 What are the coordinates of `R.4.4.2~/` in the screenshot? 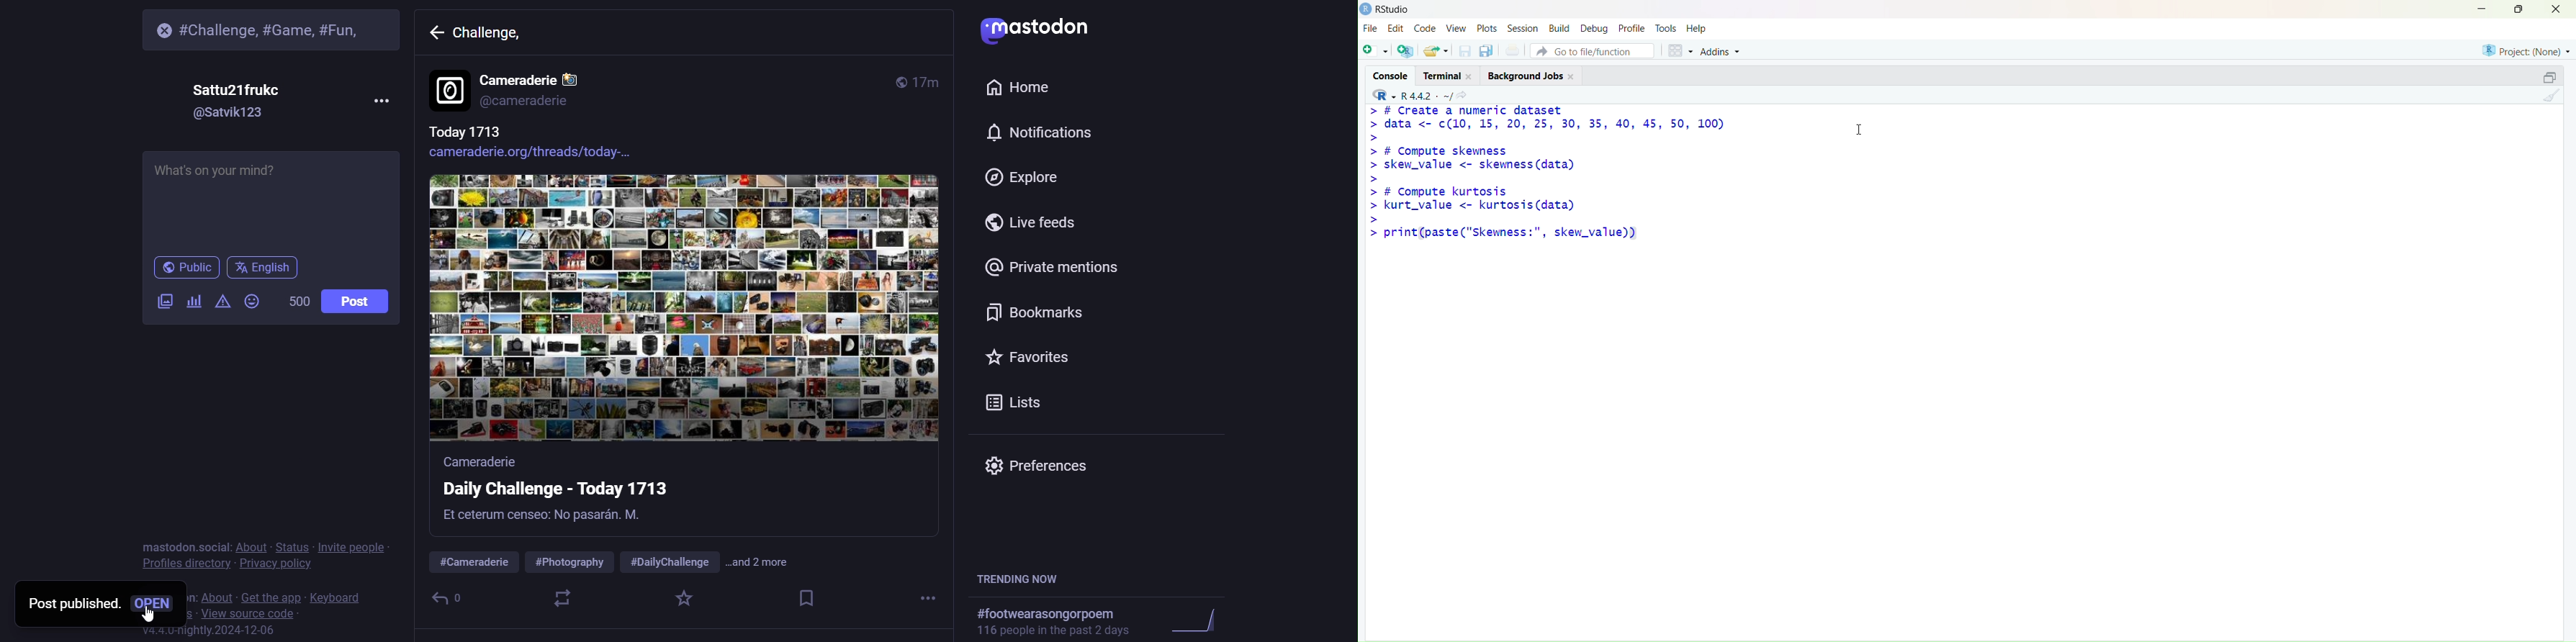 It's located at (1424, 95).